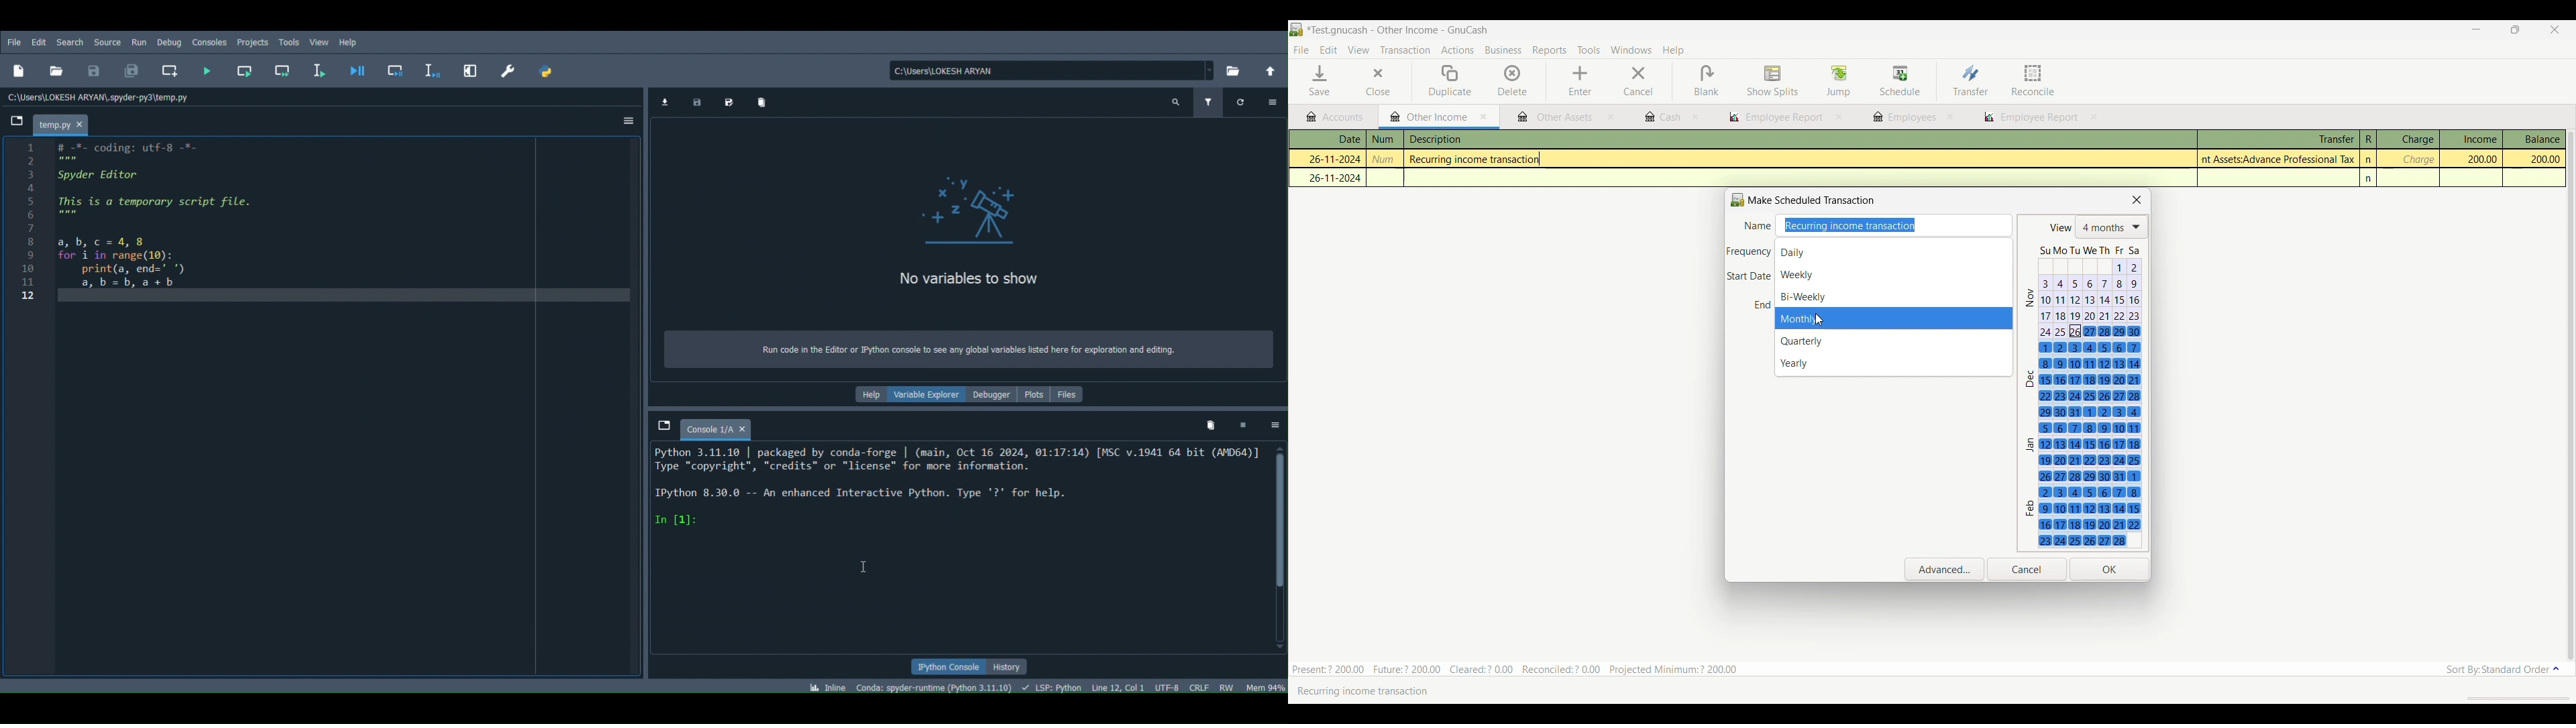 Image resolution: width=2576 pixels, height=728 pixels. I want to click on History, so click(1011, 665).